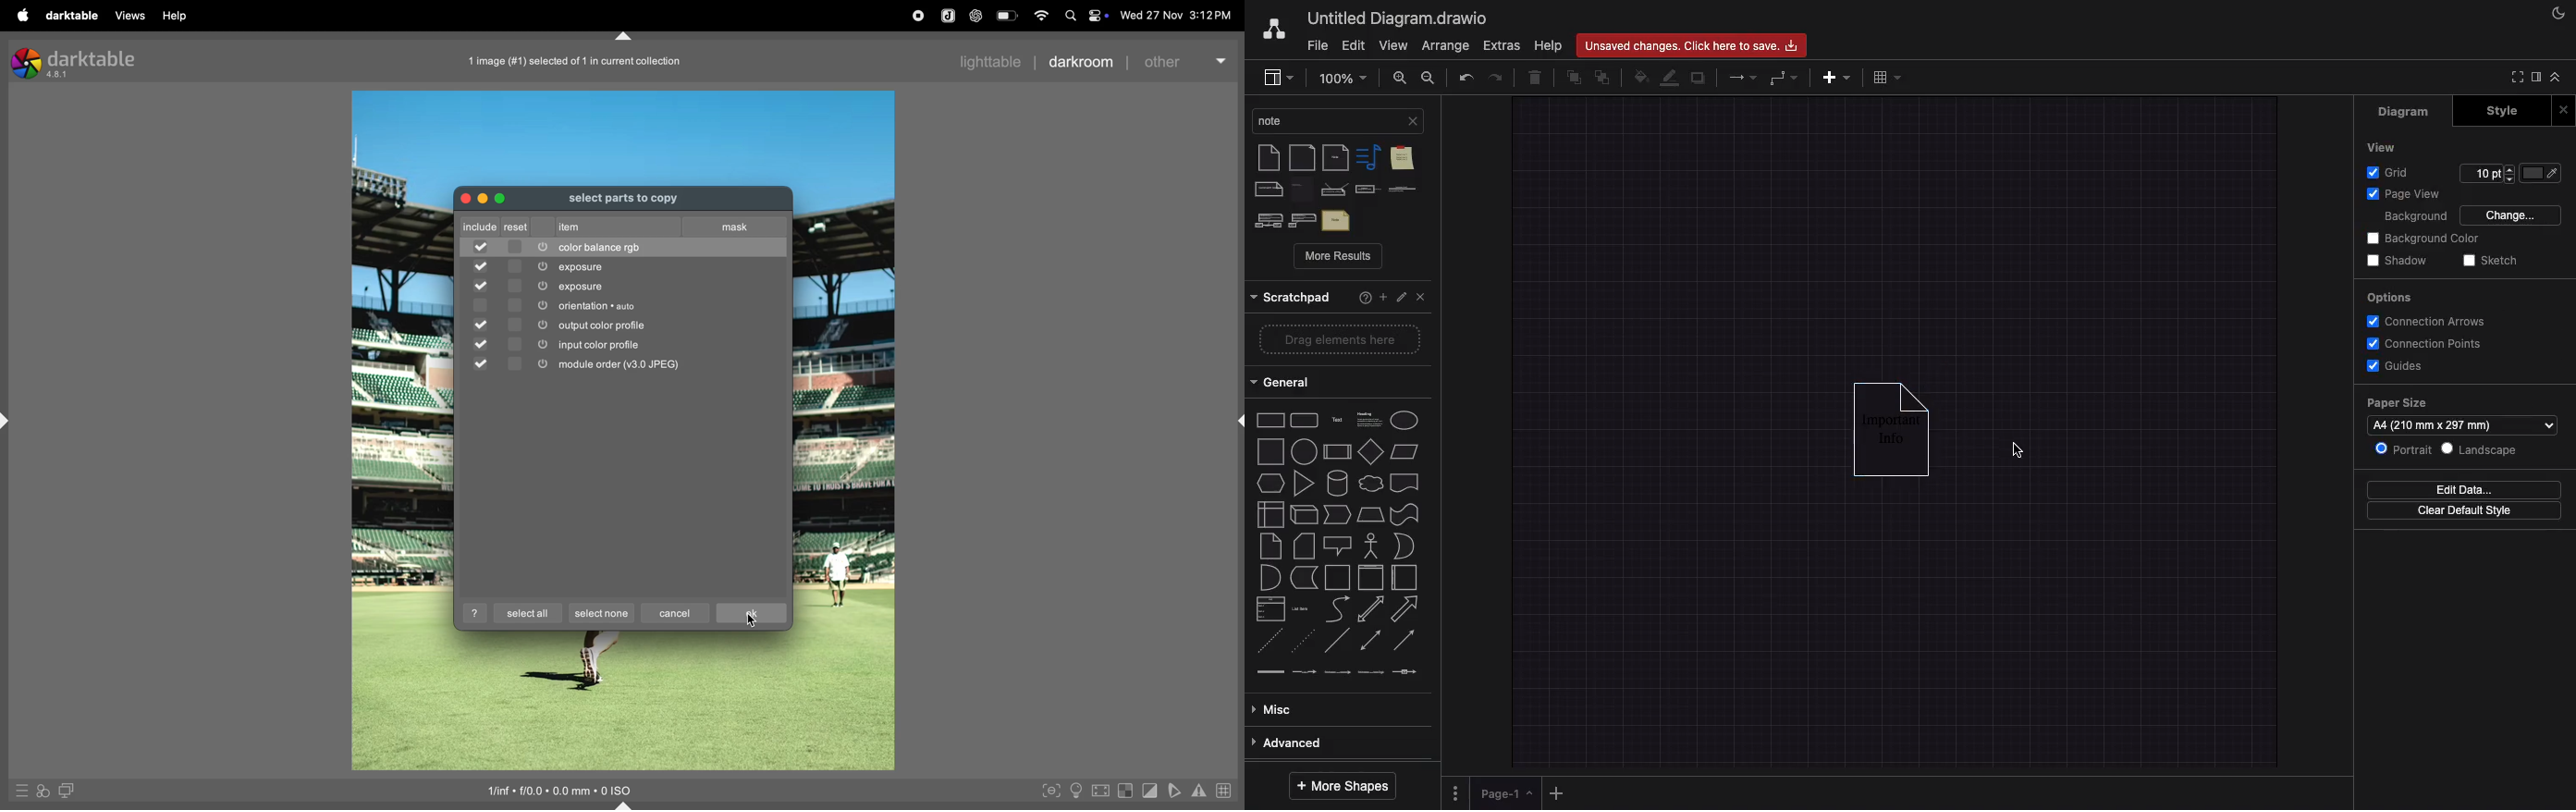  What do you see at coordinates (1187, 61) in the screenshot?
I see `other` at bounding box center [1187, 61].